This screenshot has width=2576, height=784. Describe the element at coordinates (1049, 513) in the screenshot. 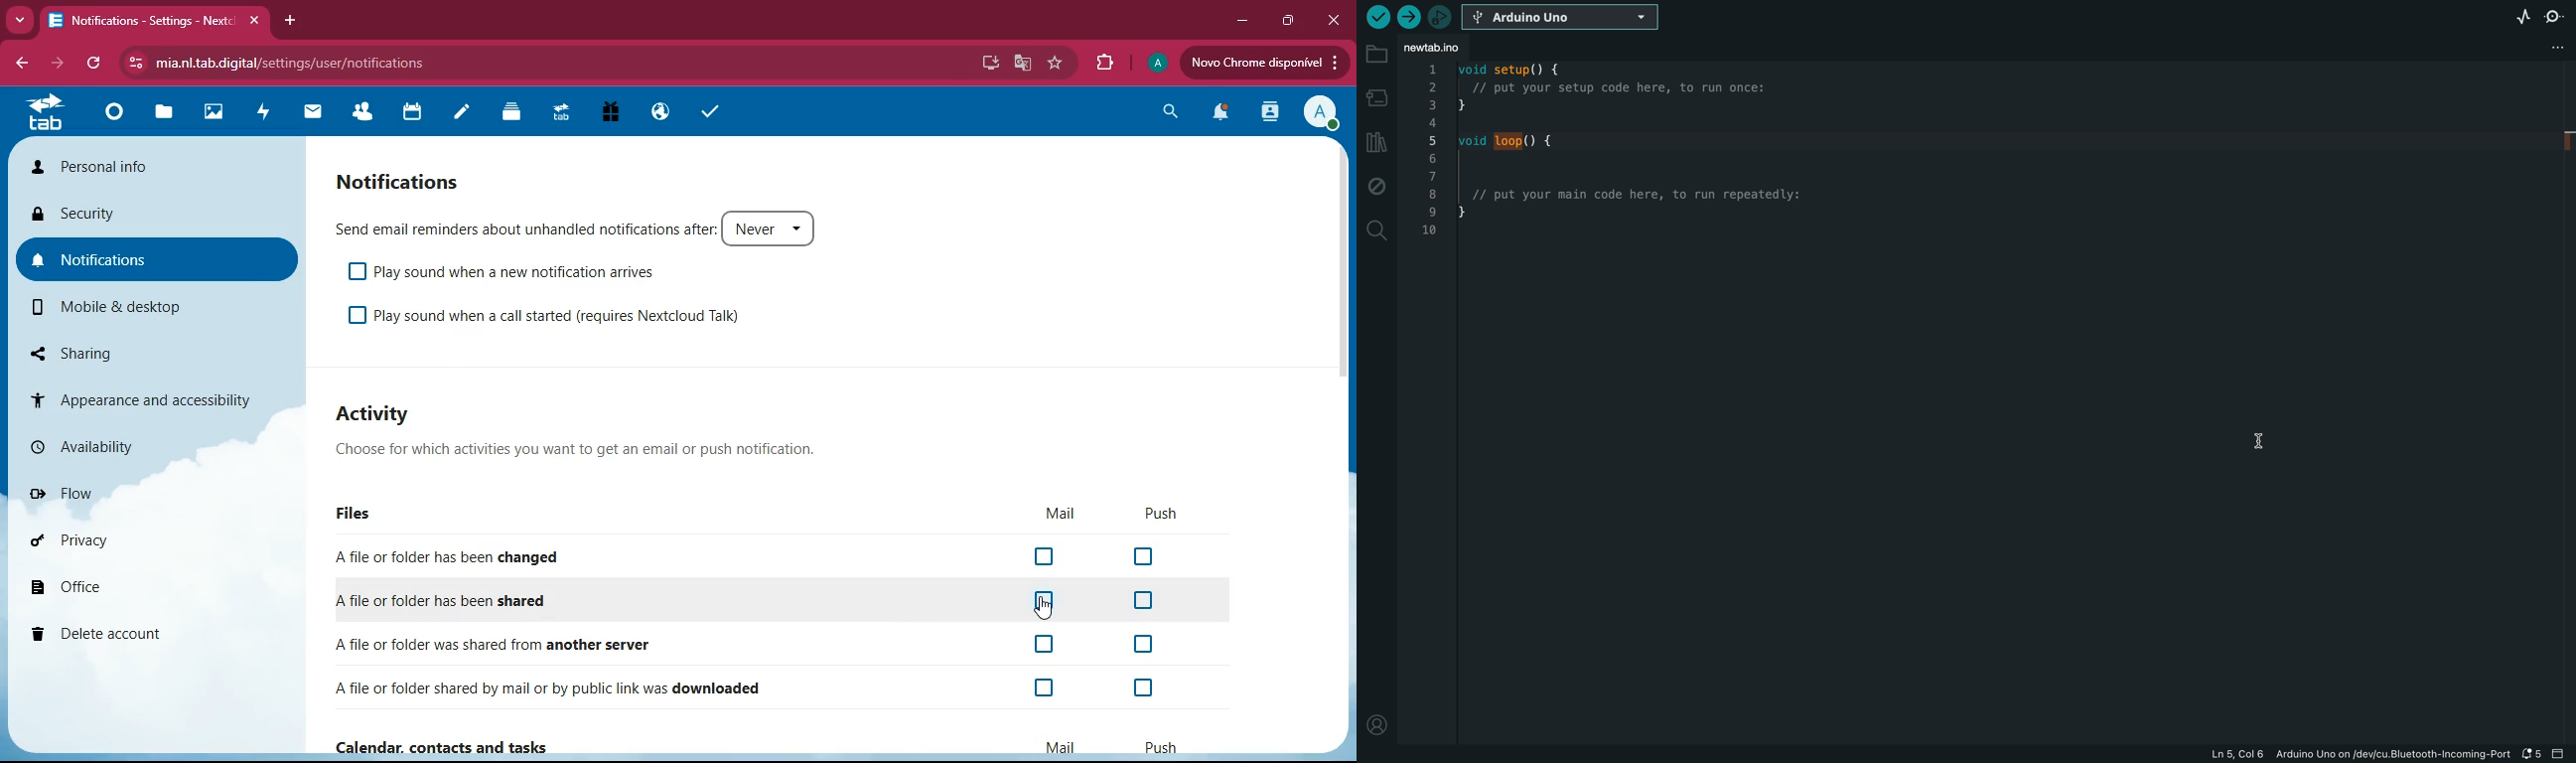

I see `mail` at that location.